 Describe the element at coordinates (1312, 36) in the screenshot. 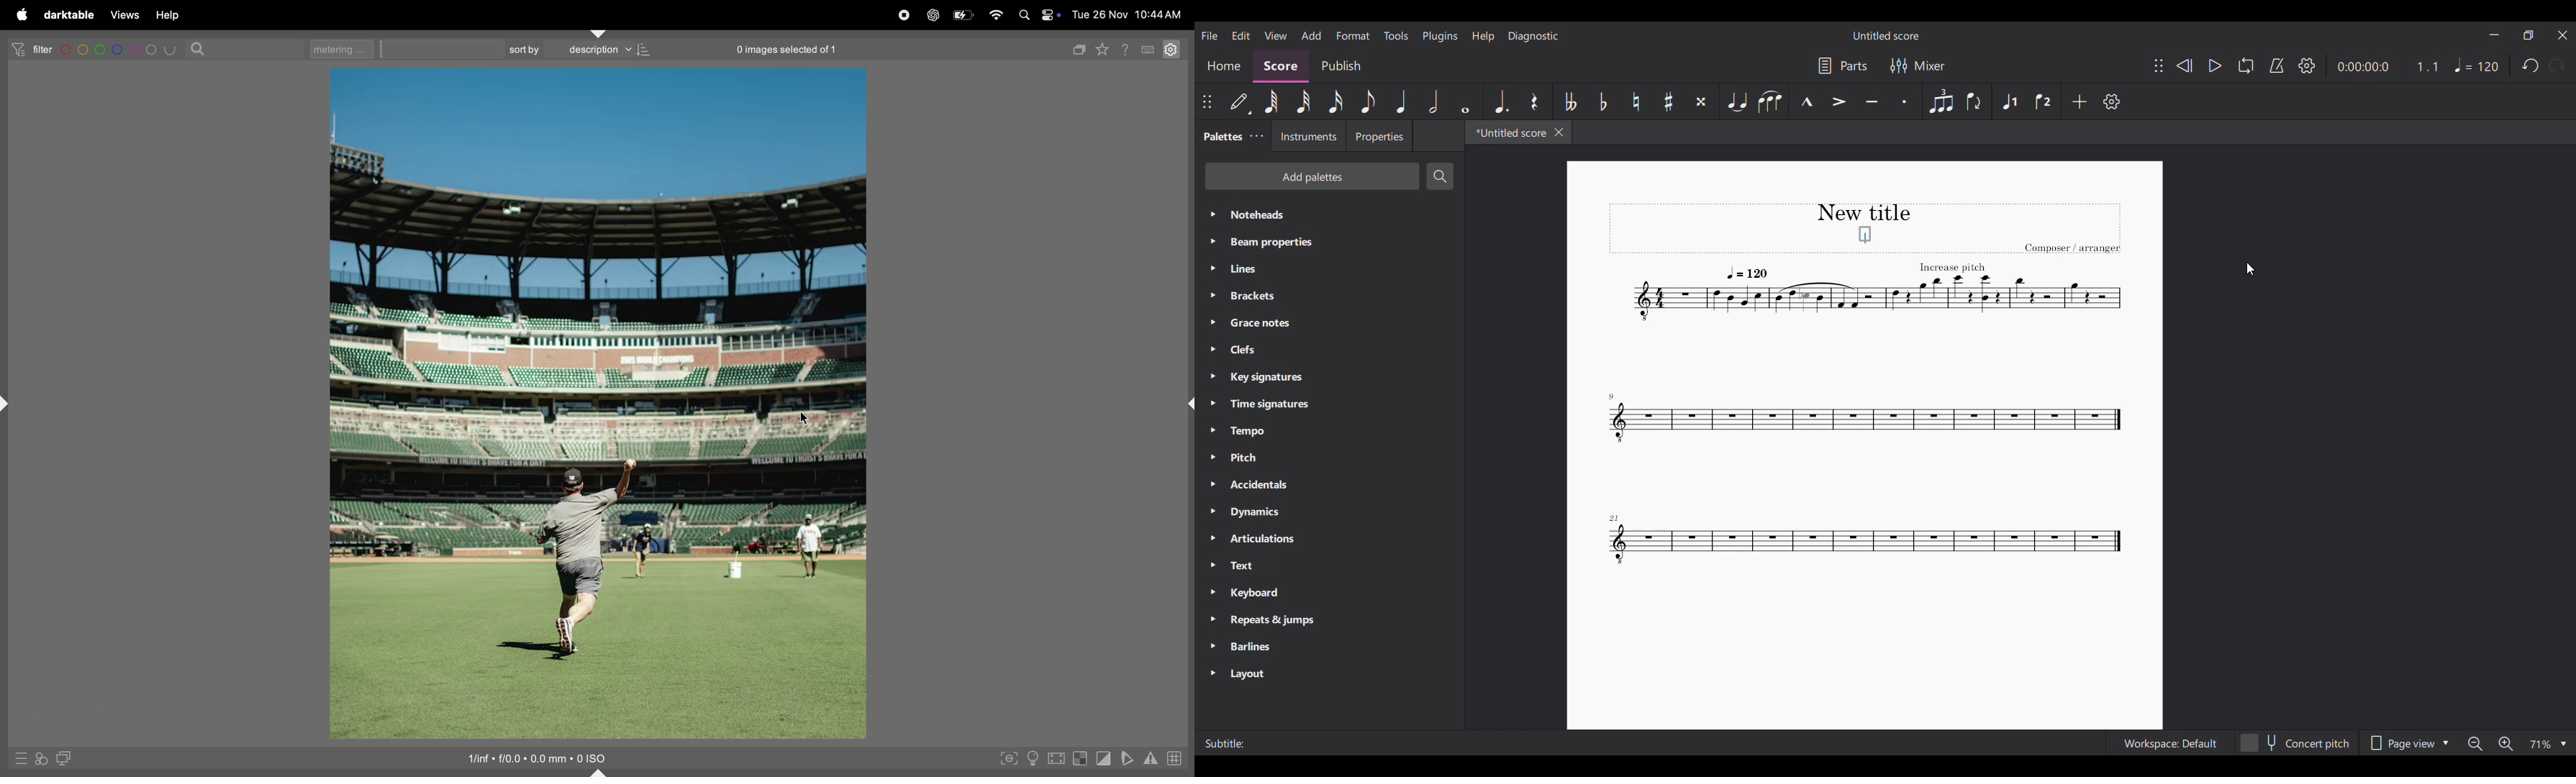

I see `Add menu` at that location.